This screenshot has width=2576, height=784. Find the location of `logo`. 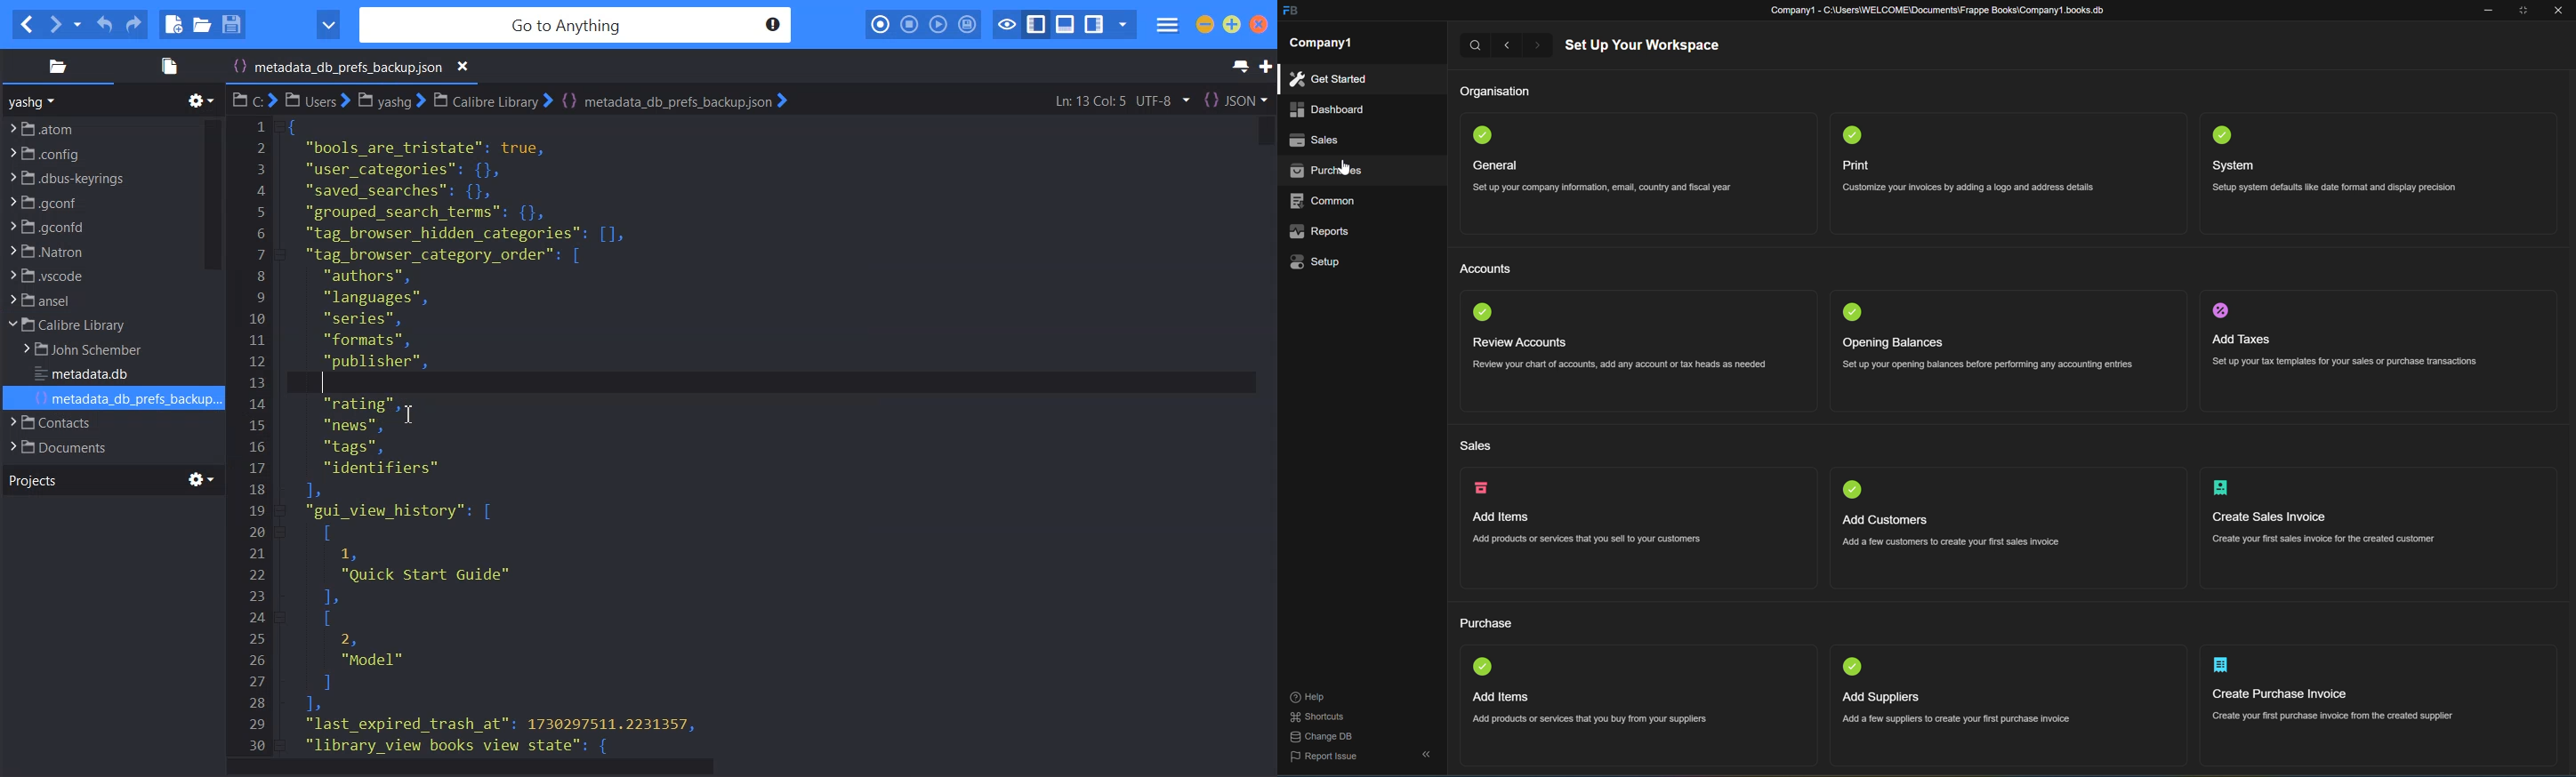

logo is located at coordinates (2221, 311).